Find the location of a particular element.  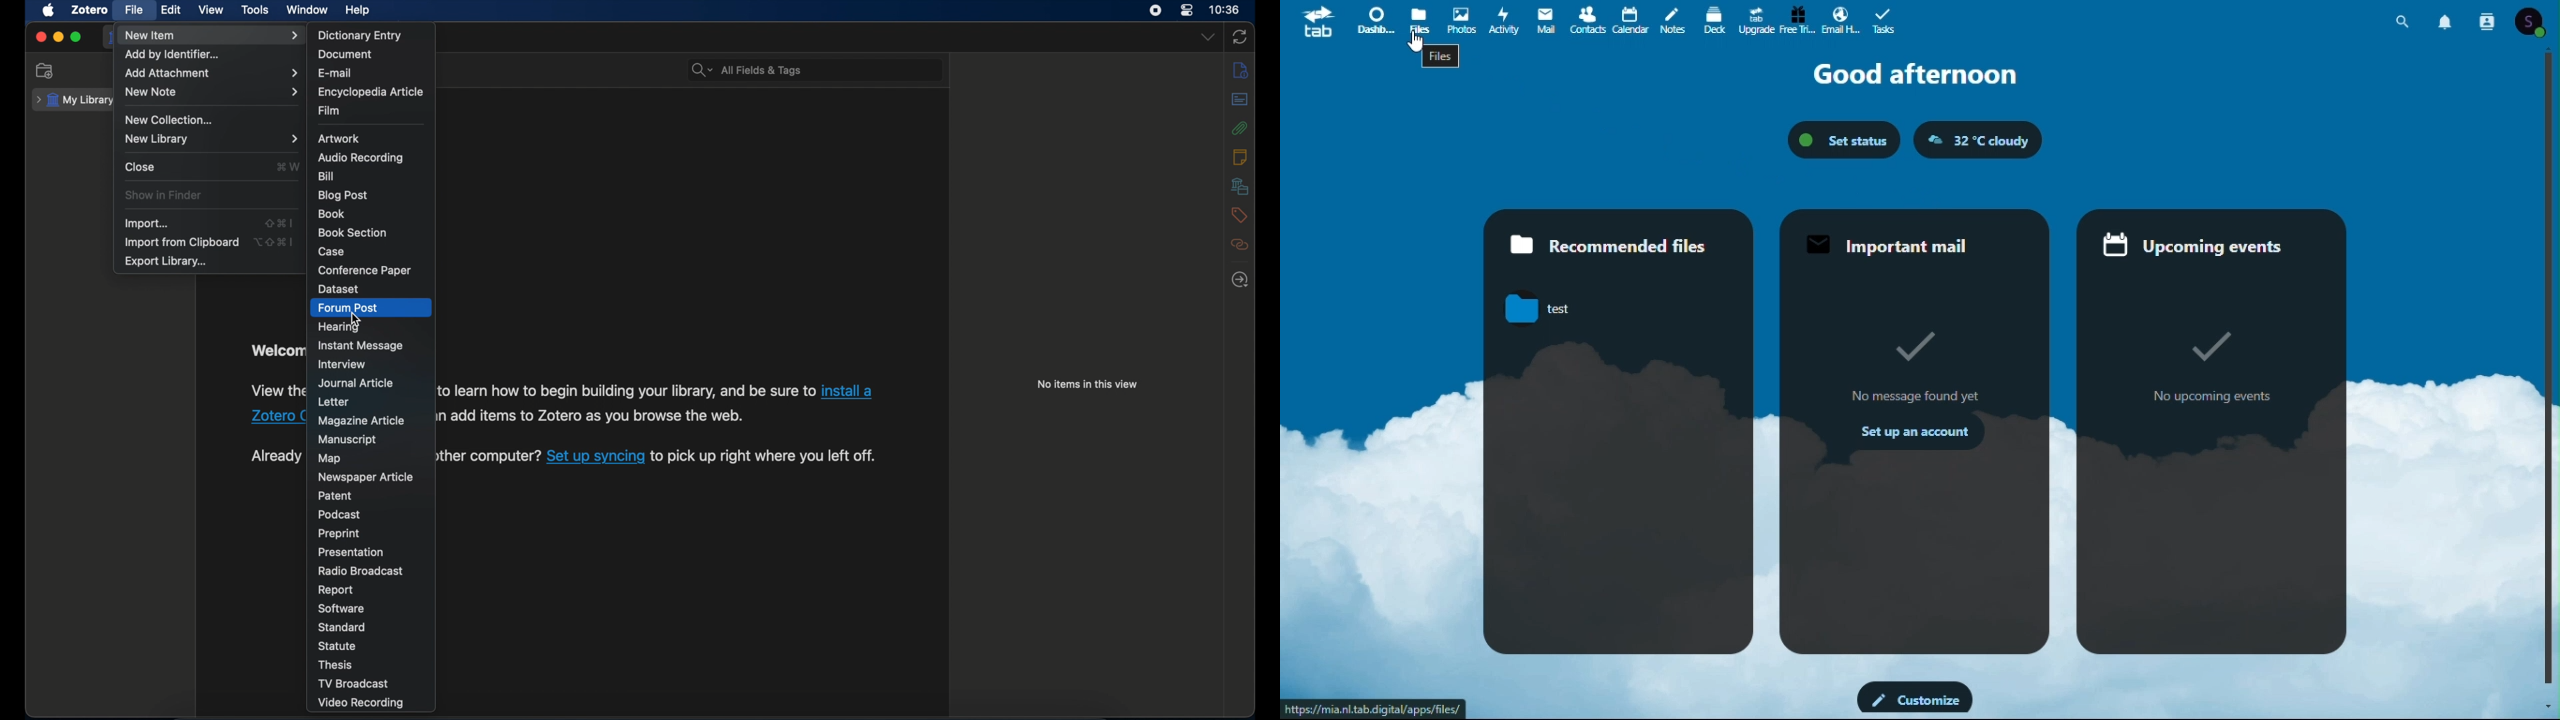

tasks is located at coordinates (1883, 19).